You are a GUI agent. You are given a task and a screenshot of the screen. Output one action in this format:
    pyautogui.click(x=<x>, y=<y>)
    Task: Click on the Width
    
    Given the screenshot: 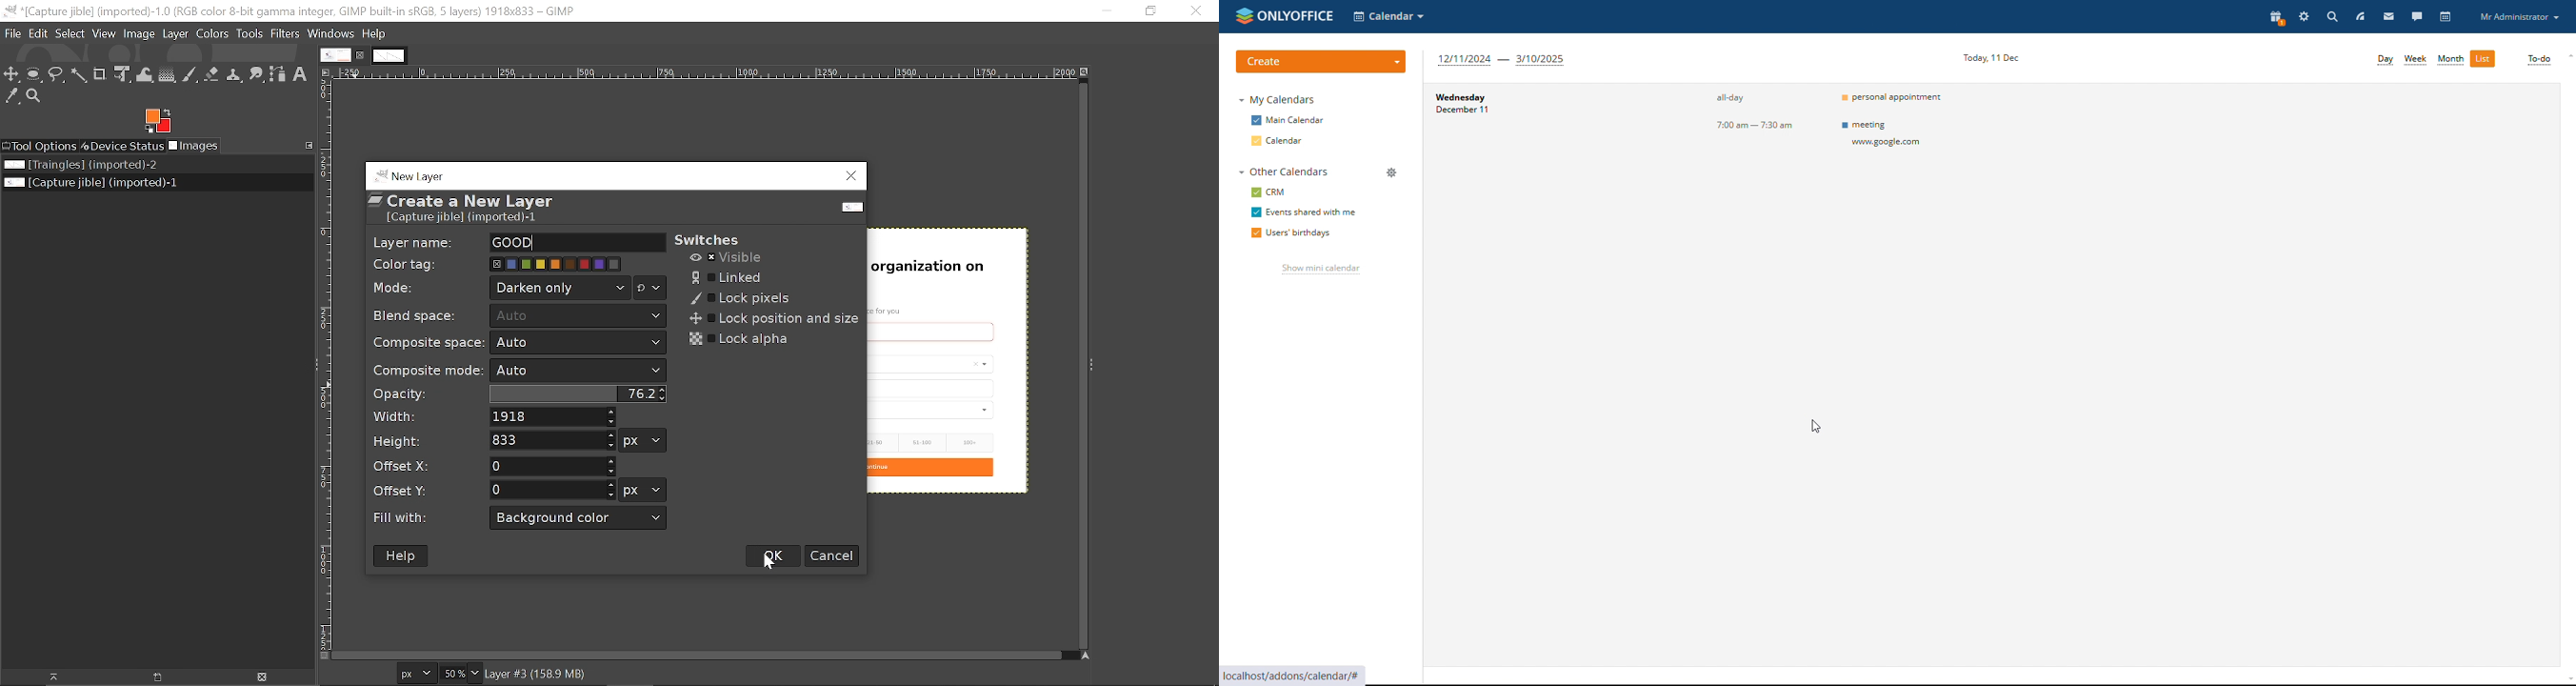 What is the action you would take?
    pyautogui.click(x=552, y=417)
    